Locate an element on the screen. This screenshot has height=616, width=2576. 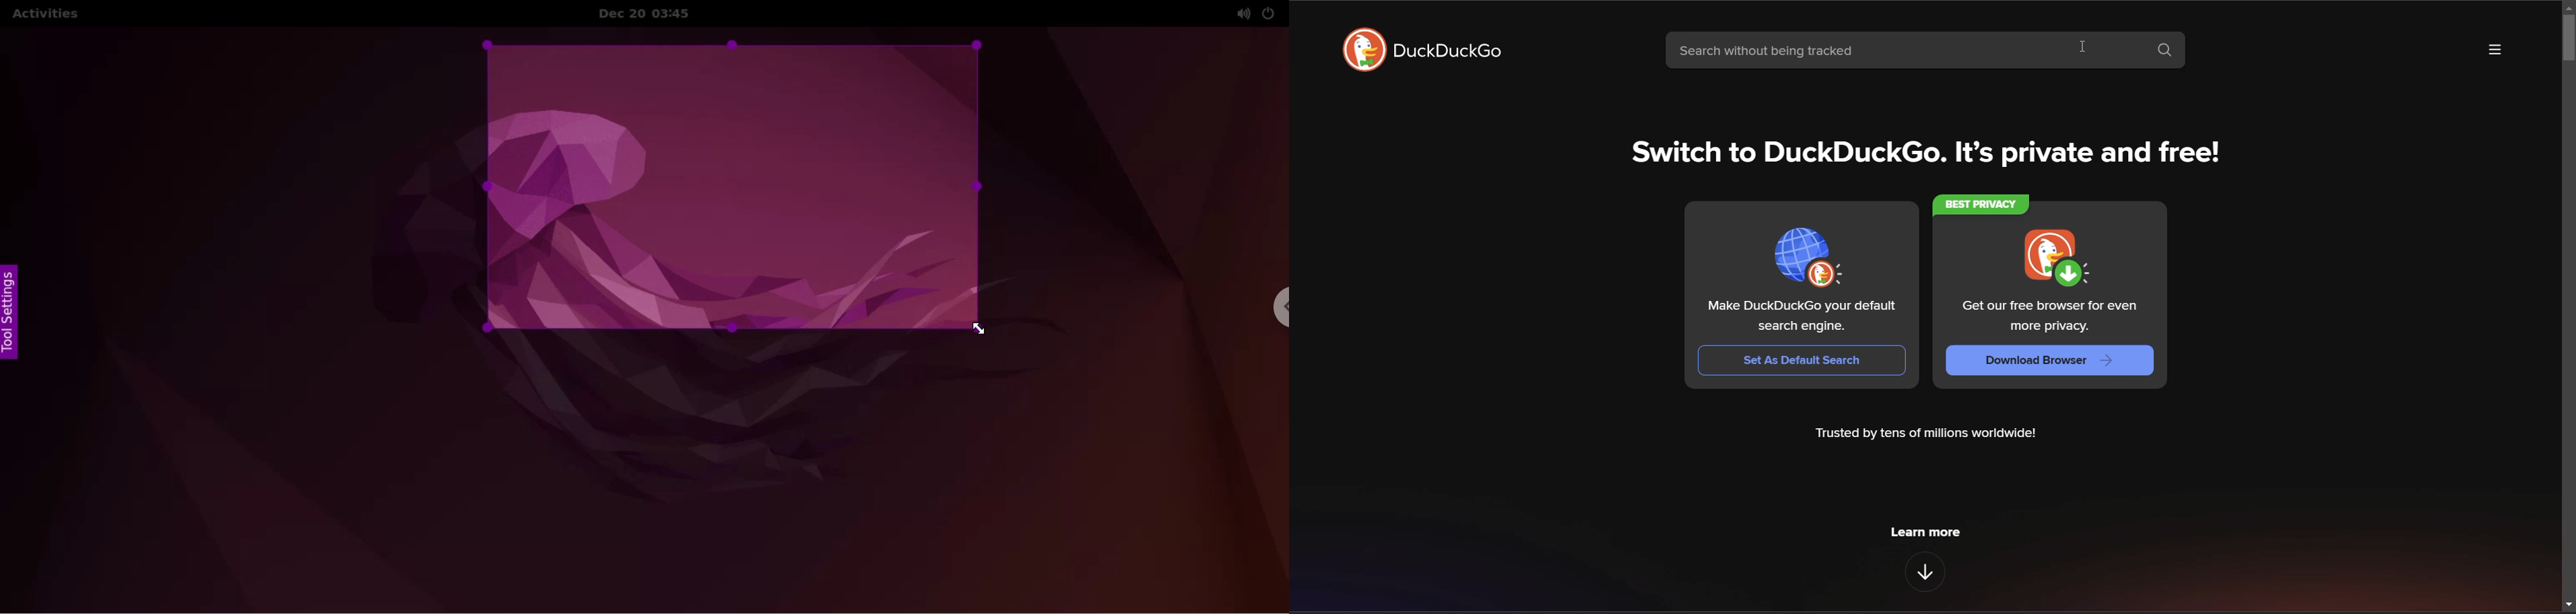
tool settings is located at coordinates (15, 312).